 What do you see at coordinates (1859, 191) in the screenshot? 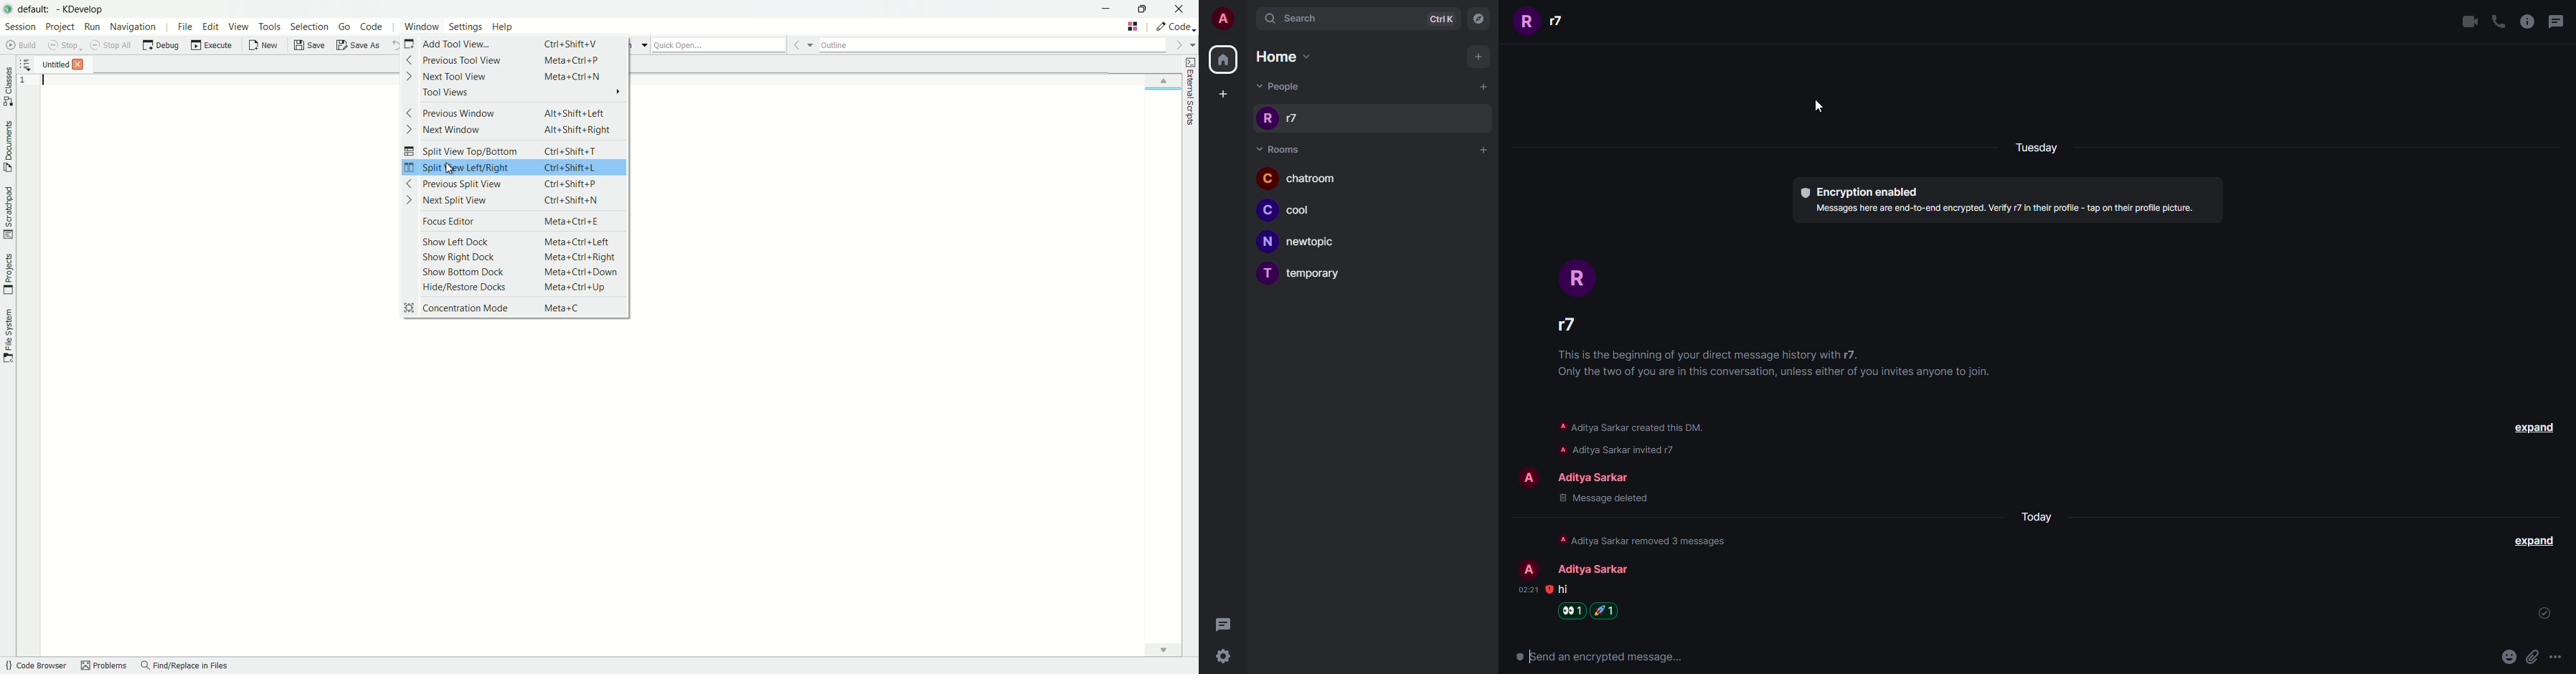
I see `encryption enabled` at bounding box center [1859, 191].